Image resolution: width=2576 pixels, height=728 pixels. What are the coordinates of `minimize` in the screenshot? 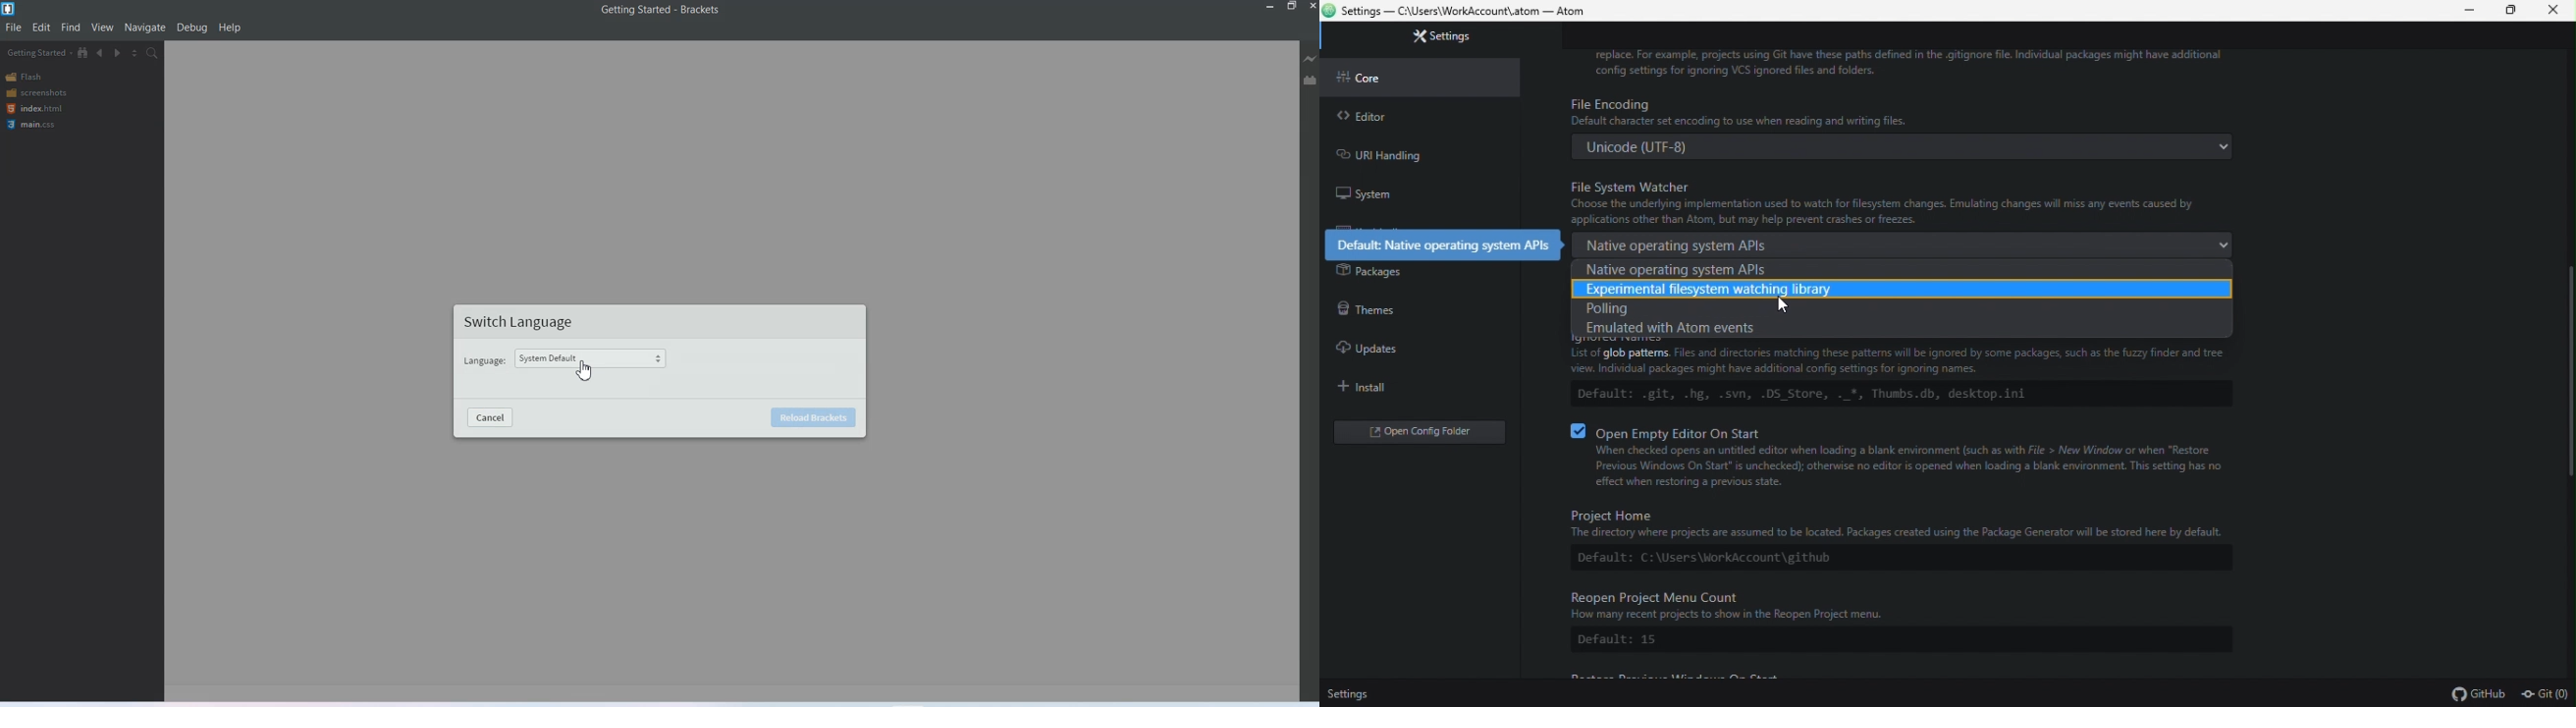 It's located at (1269, 7).